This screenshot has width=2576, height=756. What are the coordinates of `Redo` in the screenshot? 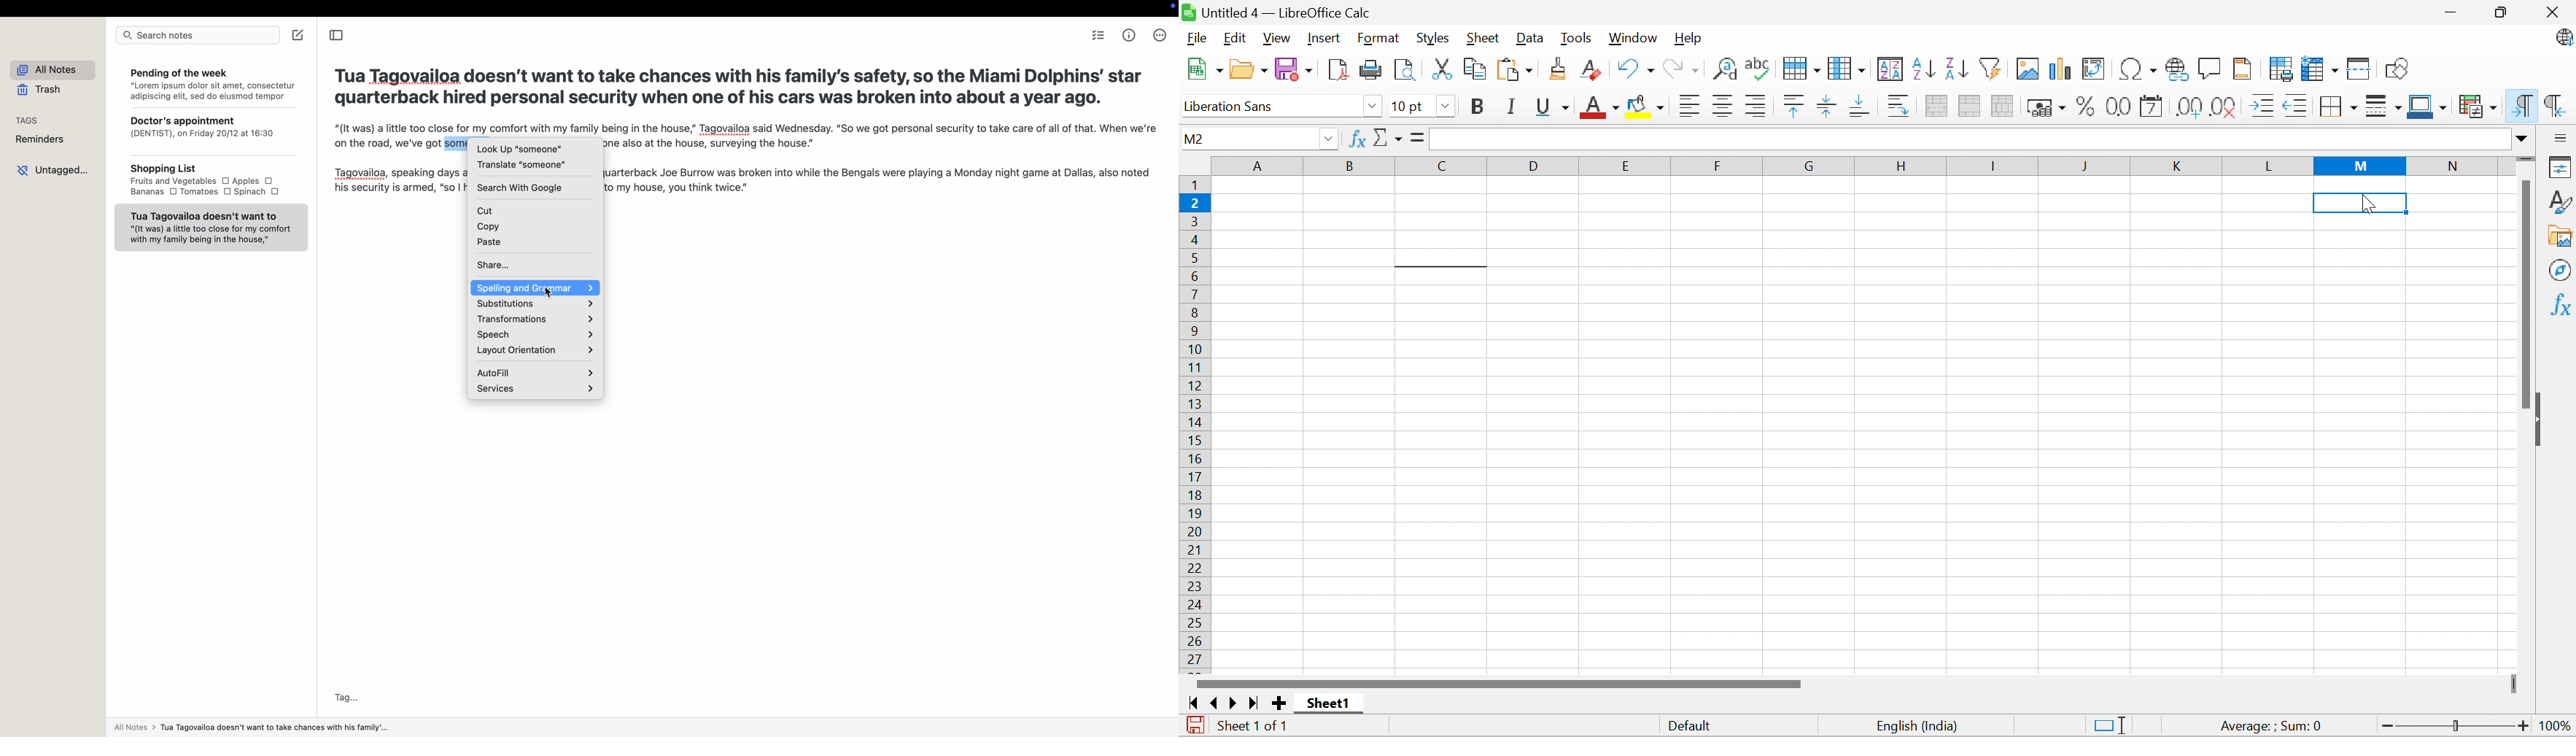 It's located at (1680, 71).